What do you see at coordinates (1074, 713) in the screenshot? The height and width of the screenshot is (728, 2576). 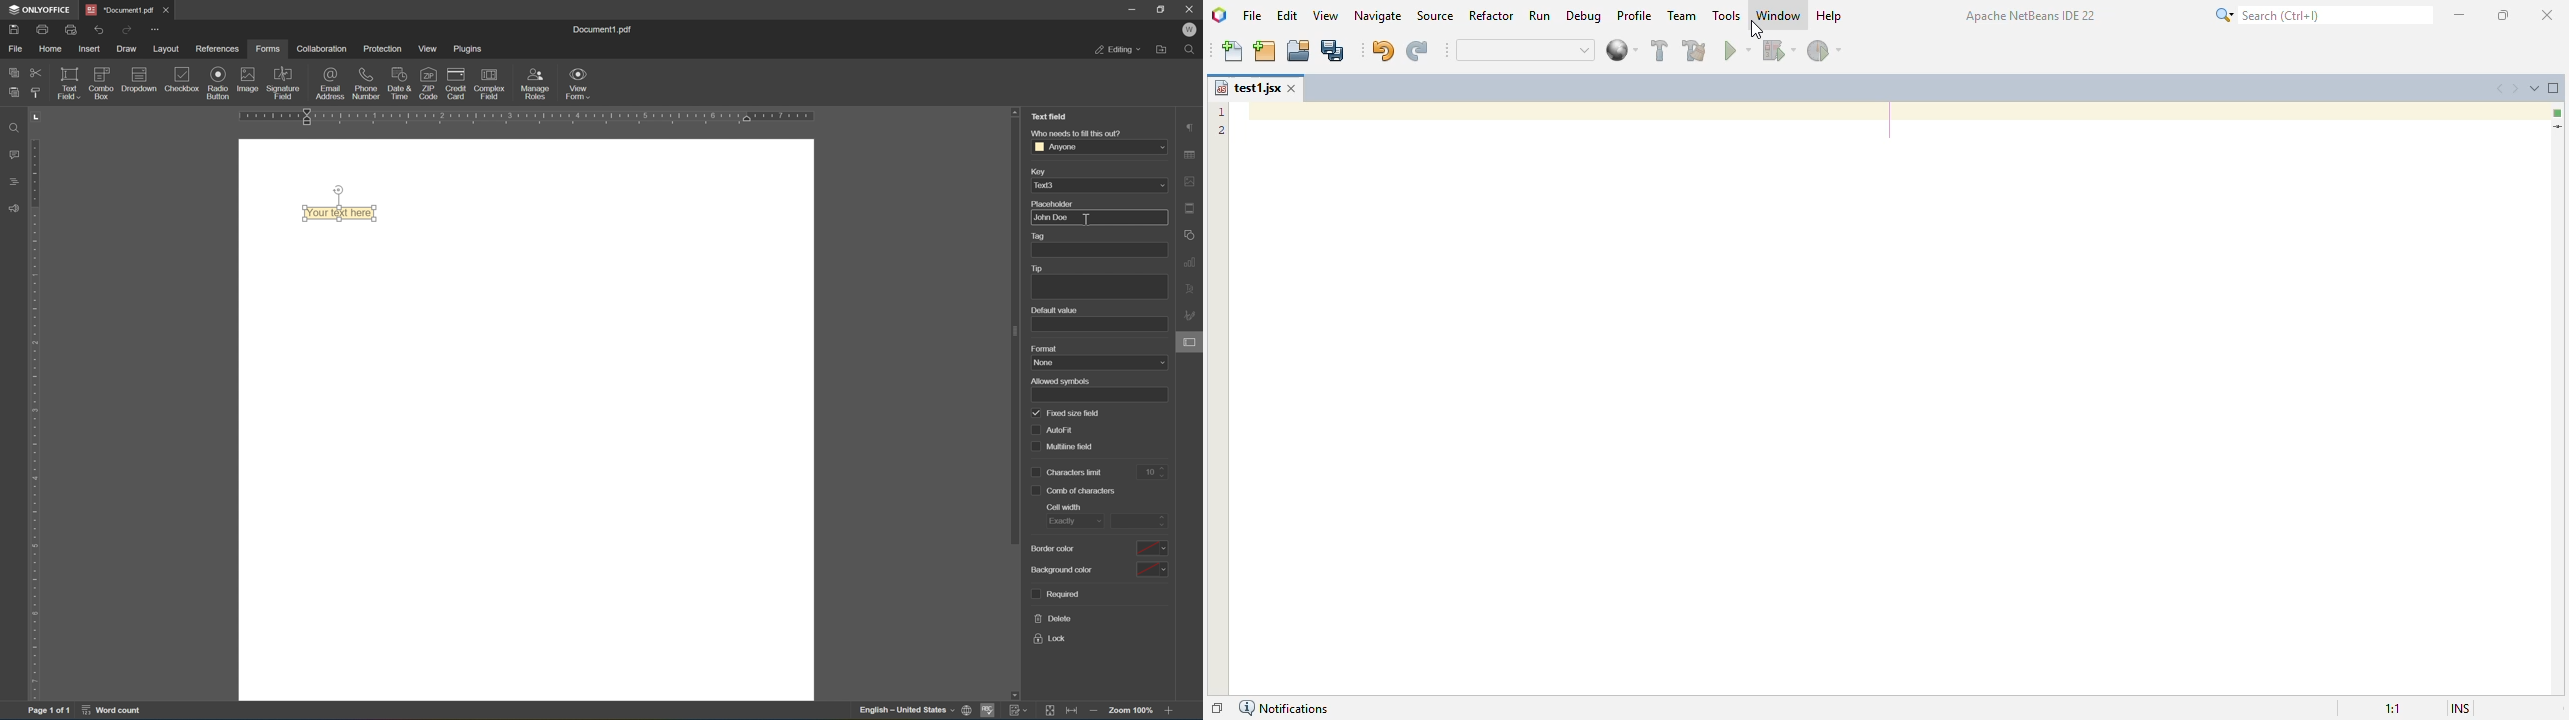 I see `fit to width` at bounding box center [1074, 713].